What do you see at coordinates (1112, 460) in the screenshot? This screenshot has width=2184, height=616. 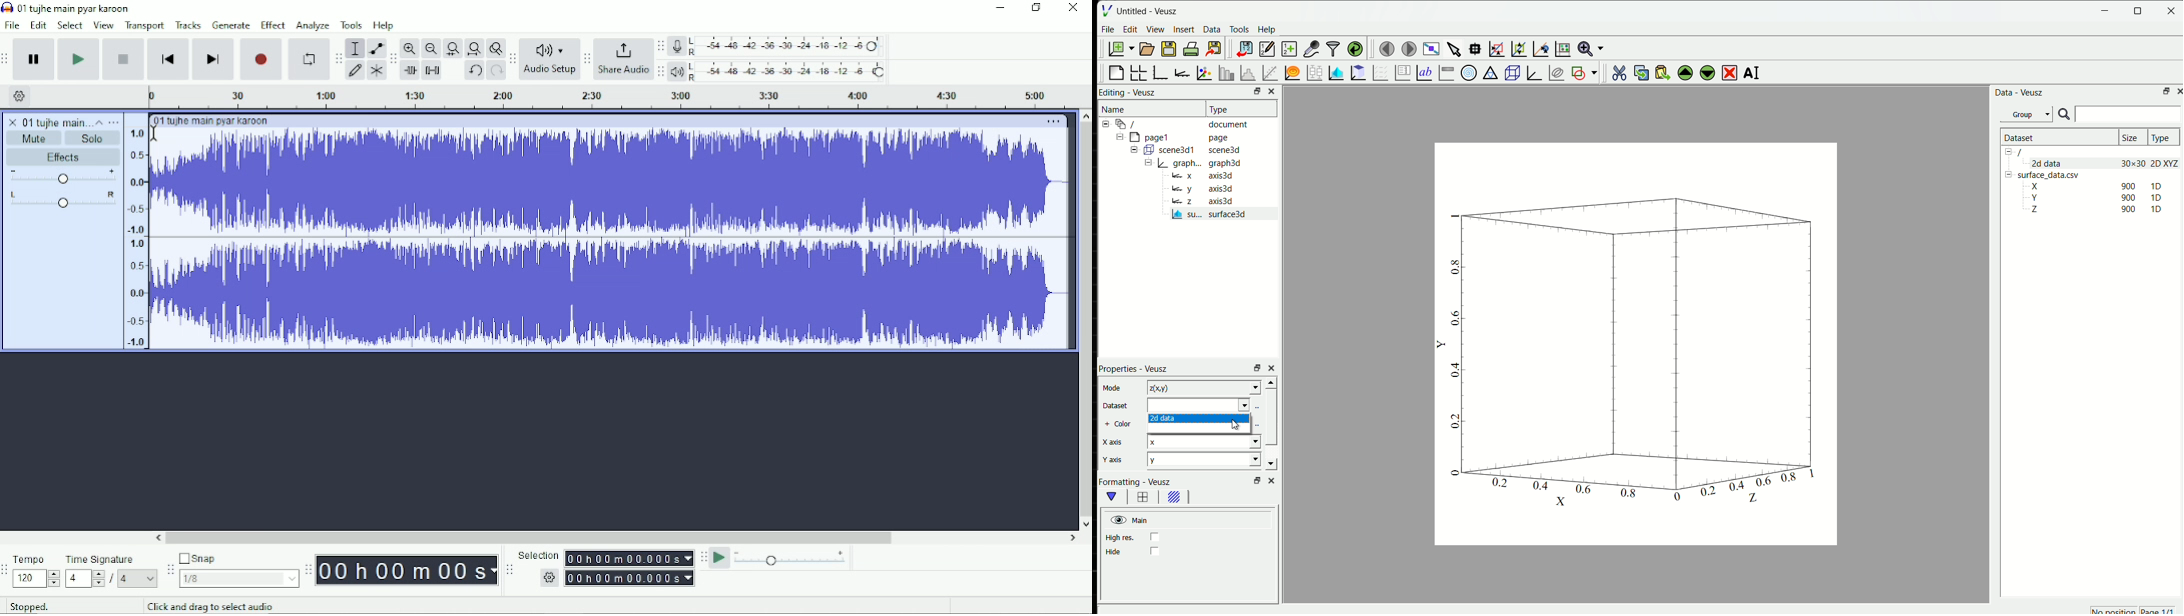 I see `Y axis` at bounding box center [1112, 460].